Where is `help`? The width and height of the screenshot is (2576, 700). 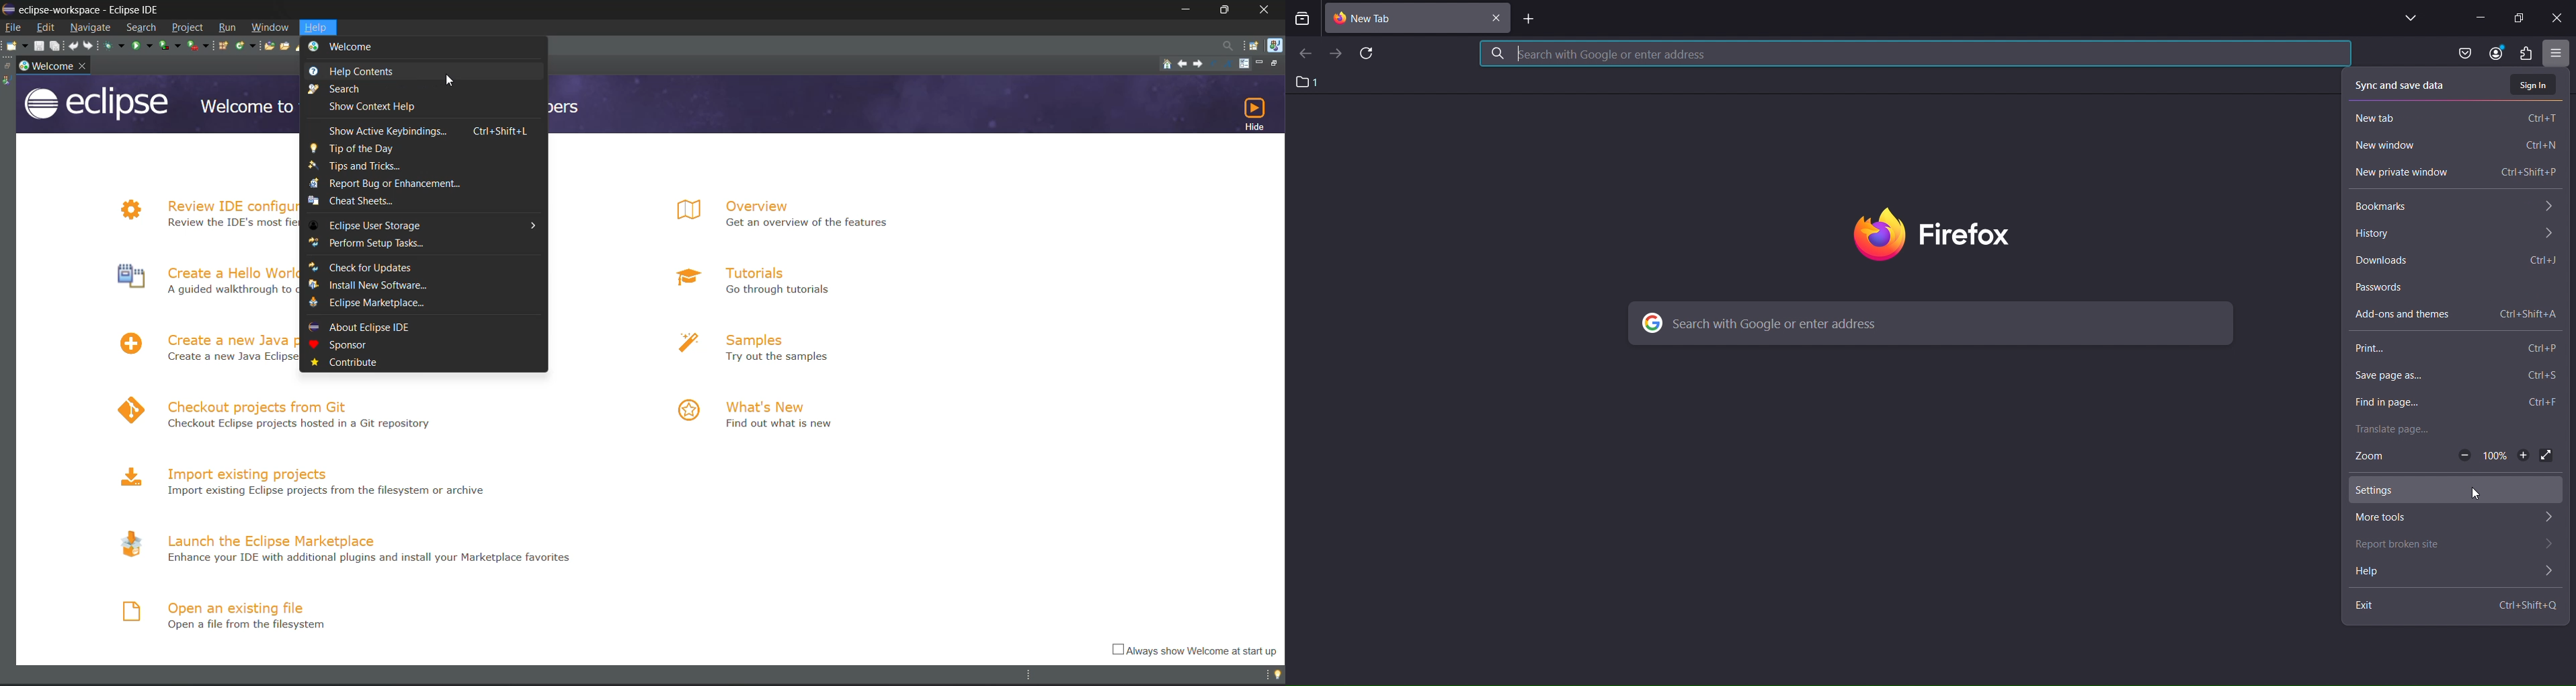 help is located at coordinates (2454, 573).